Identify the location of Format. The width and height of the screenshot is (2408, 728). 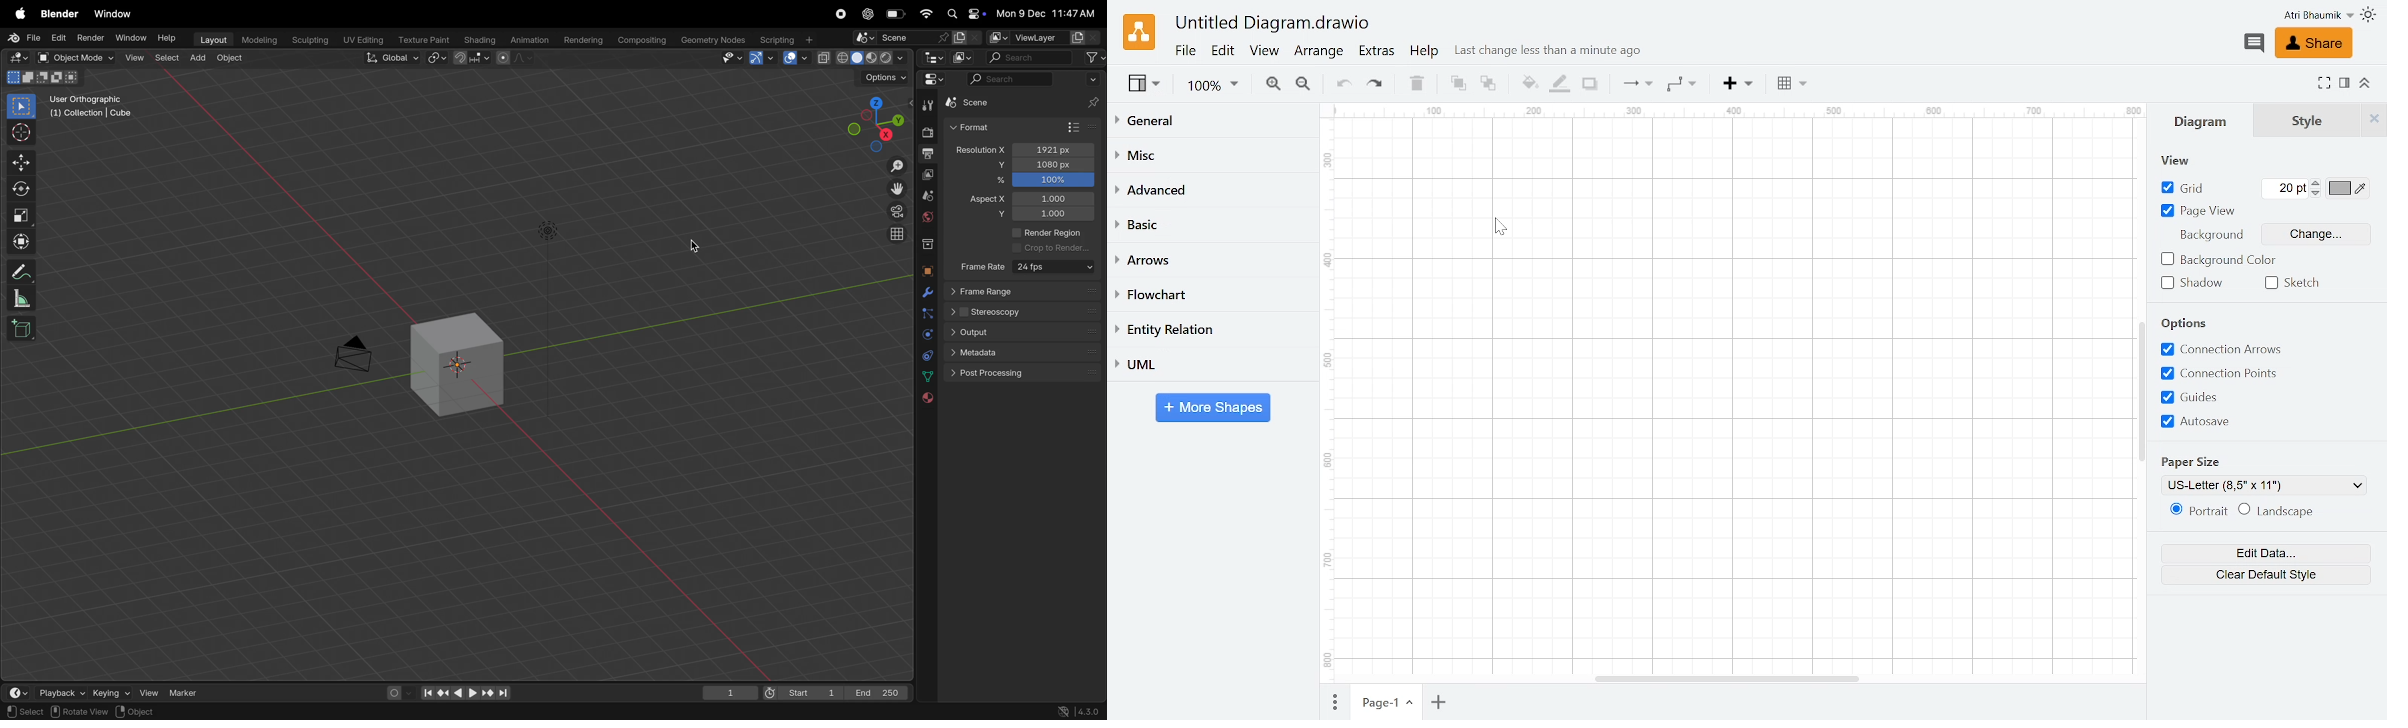
(990, 127).